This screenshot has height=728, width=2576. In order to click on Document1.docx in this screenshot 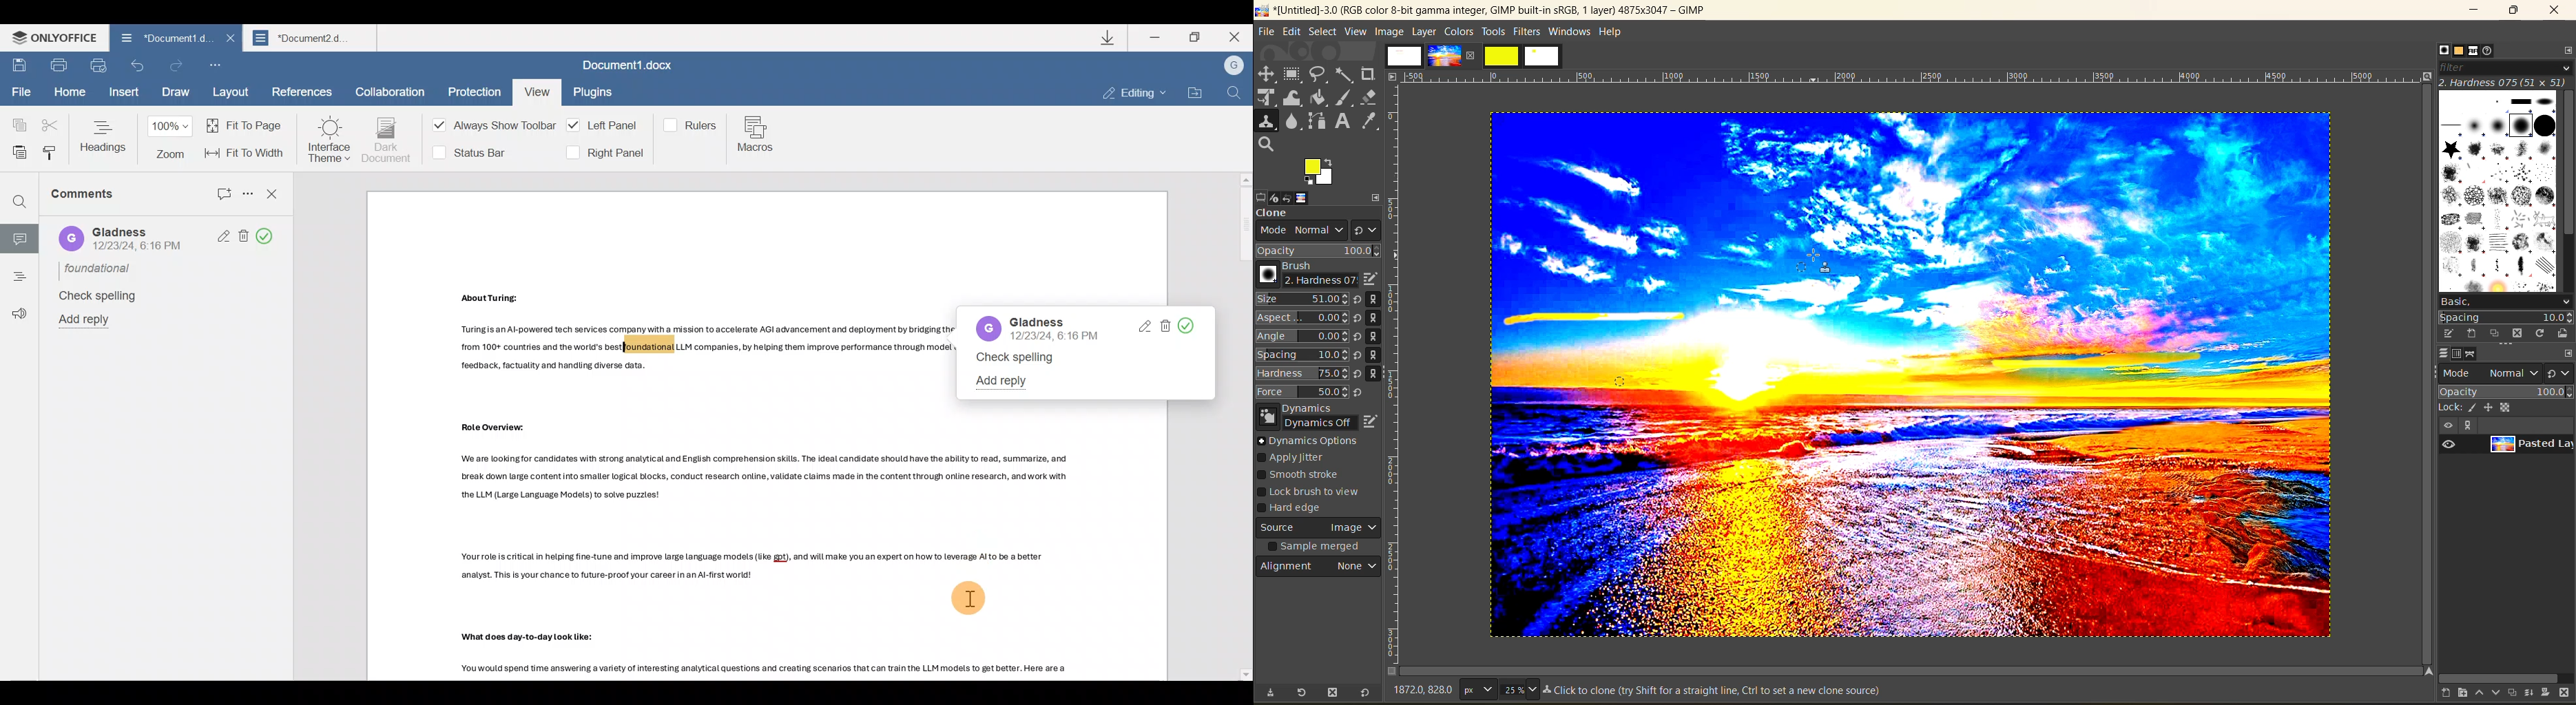, I will do `click(632, 67)`.